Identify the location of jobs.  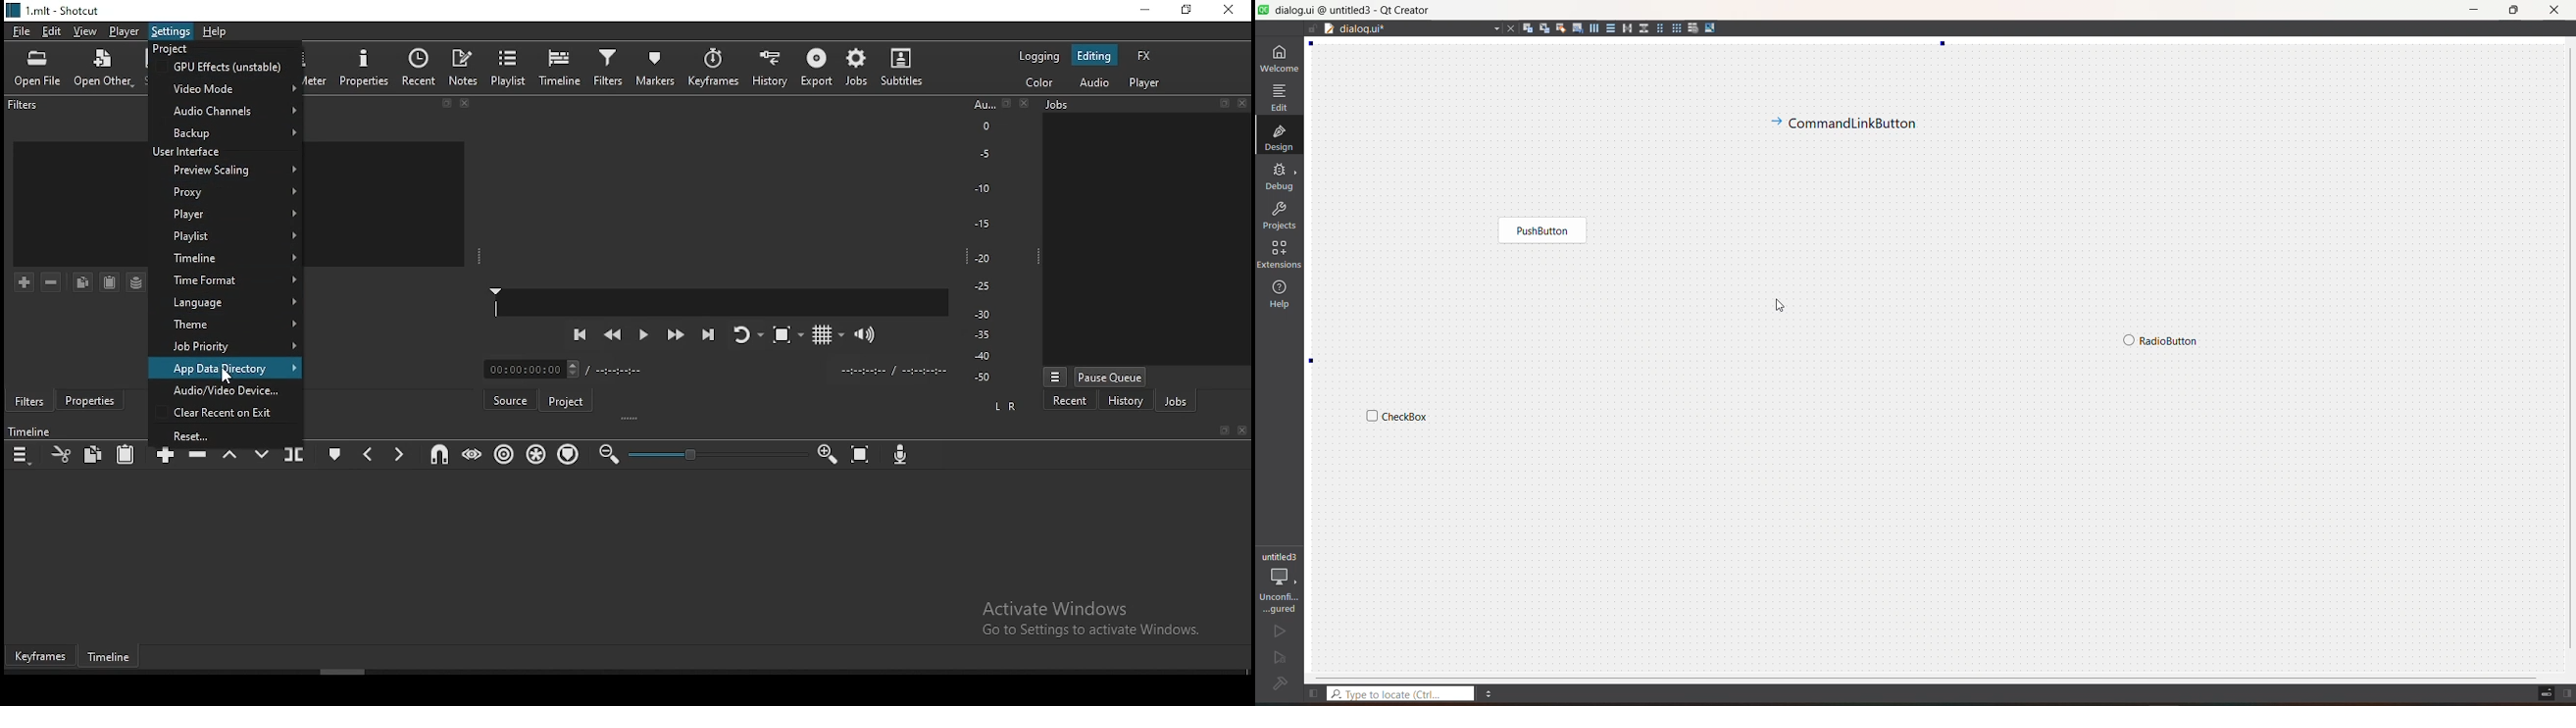
(1175, 400).